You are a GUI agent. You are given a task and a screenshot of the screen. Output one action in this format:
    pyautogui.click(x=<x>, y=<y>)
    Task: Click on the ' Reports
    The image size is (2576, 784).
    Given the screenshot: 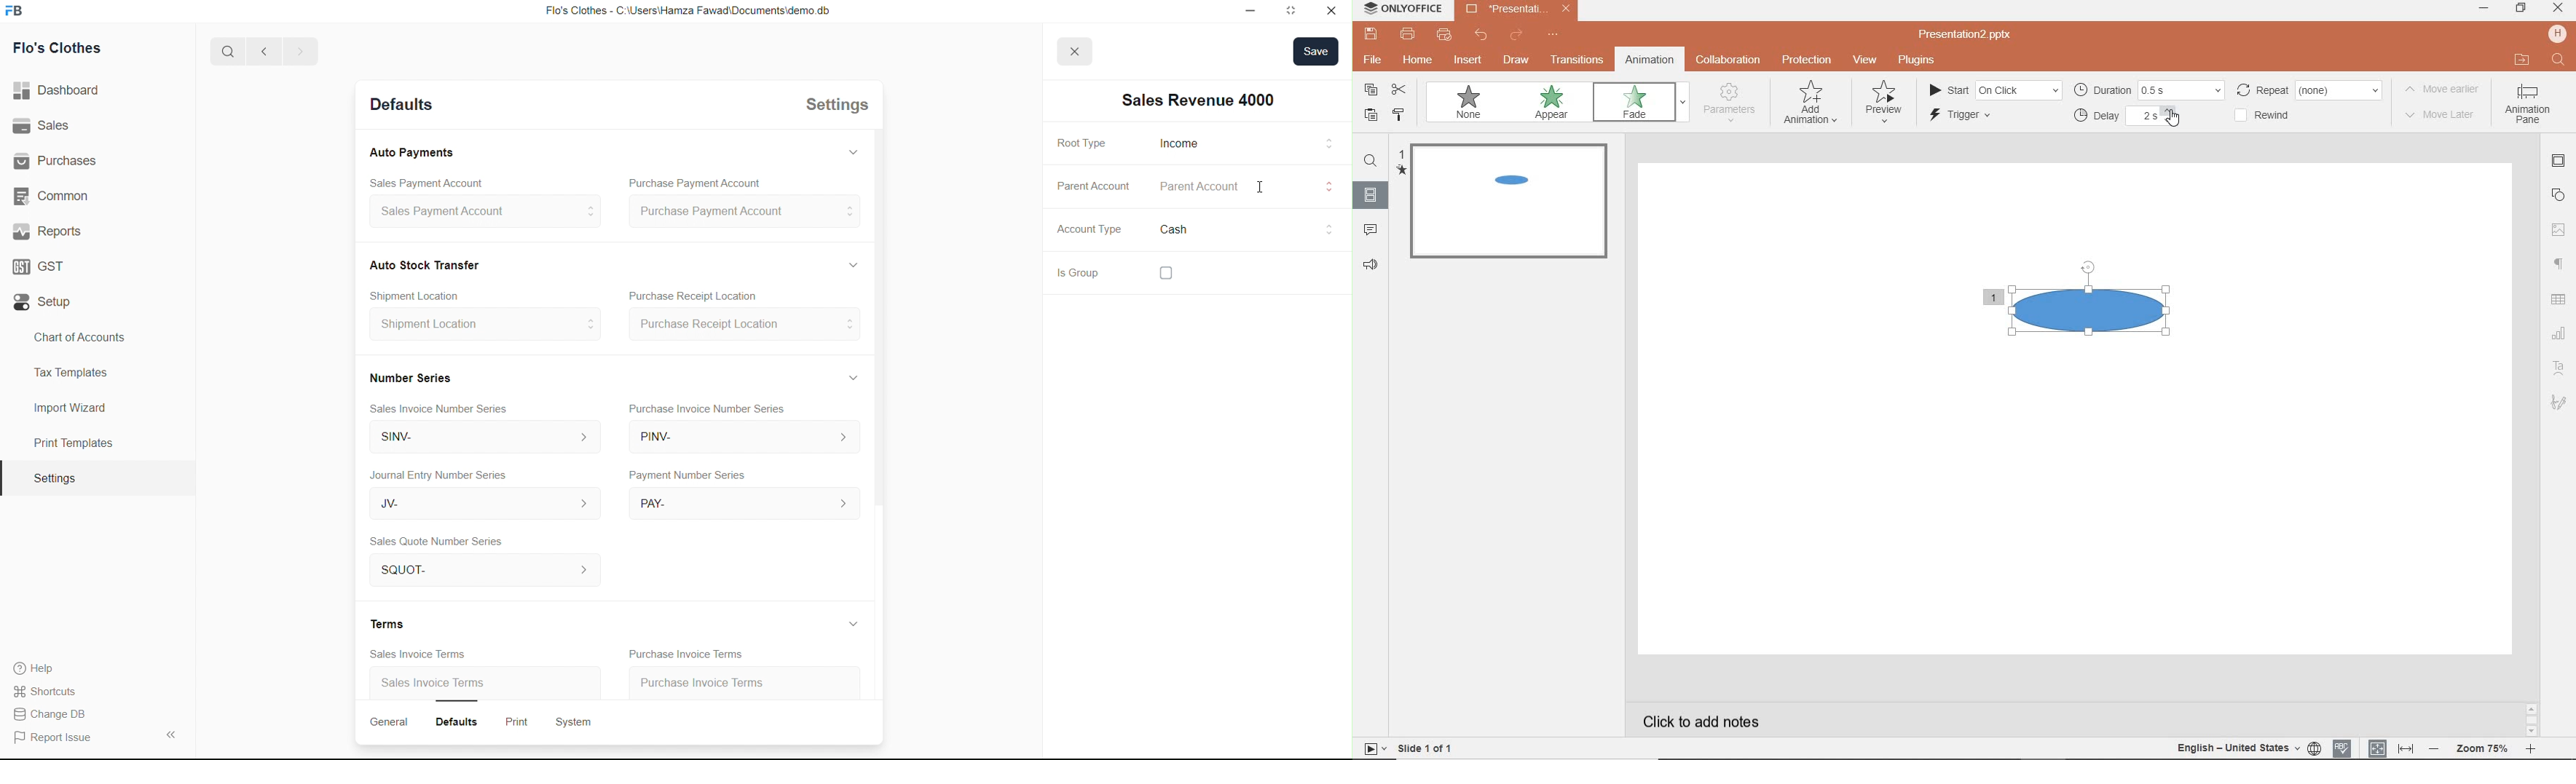 What is the action you would take?
    pyautogui.click(x=50, y=231)
    